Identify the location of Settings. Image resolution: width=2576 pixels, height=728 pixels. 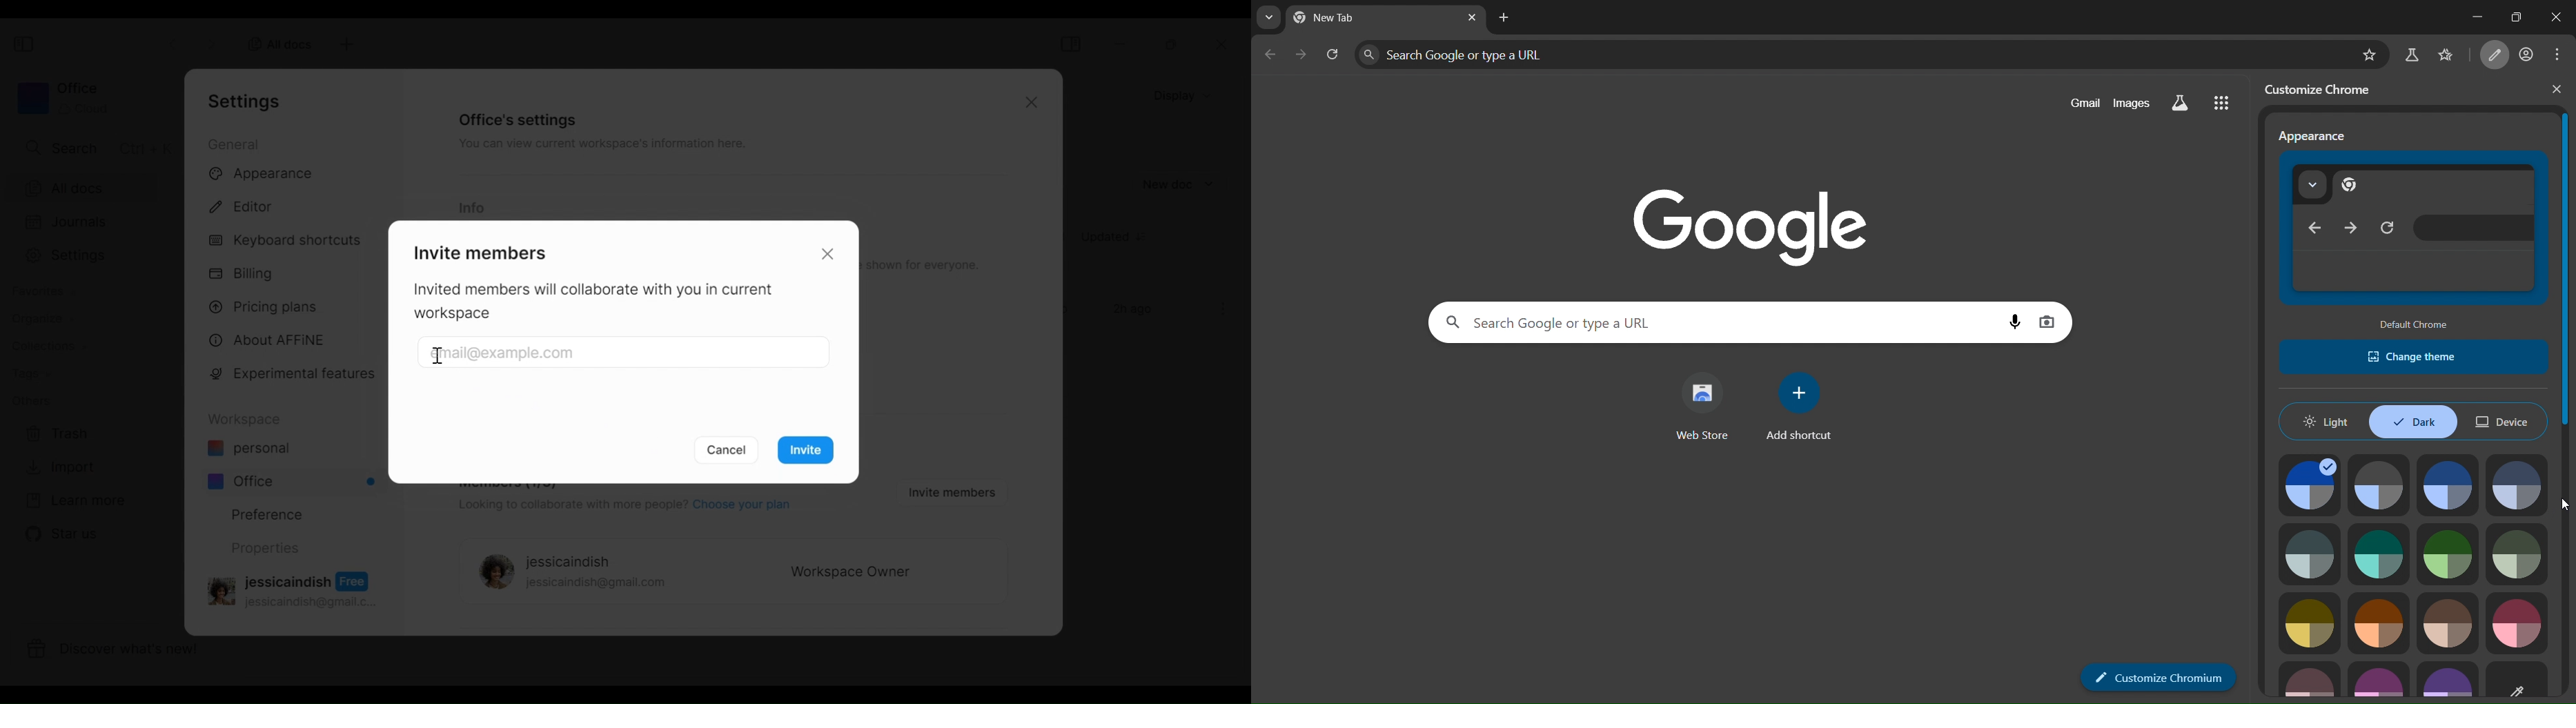
(248, 101).